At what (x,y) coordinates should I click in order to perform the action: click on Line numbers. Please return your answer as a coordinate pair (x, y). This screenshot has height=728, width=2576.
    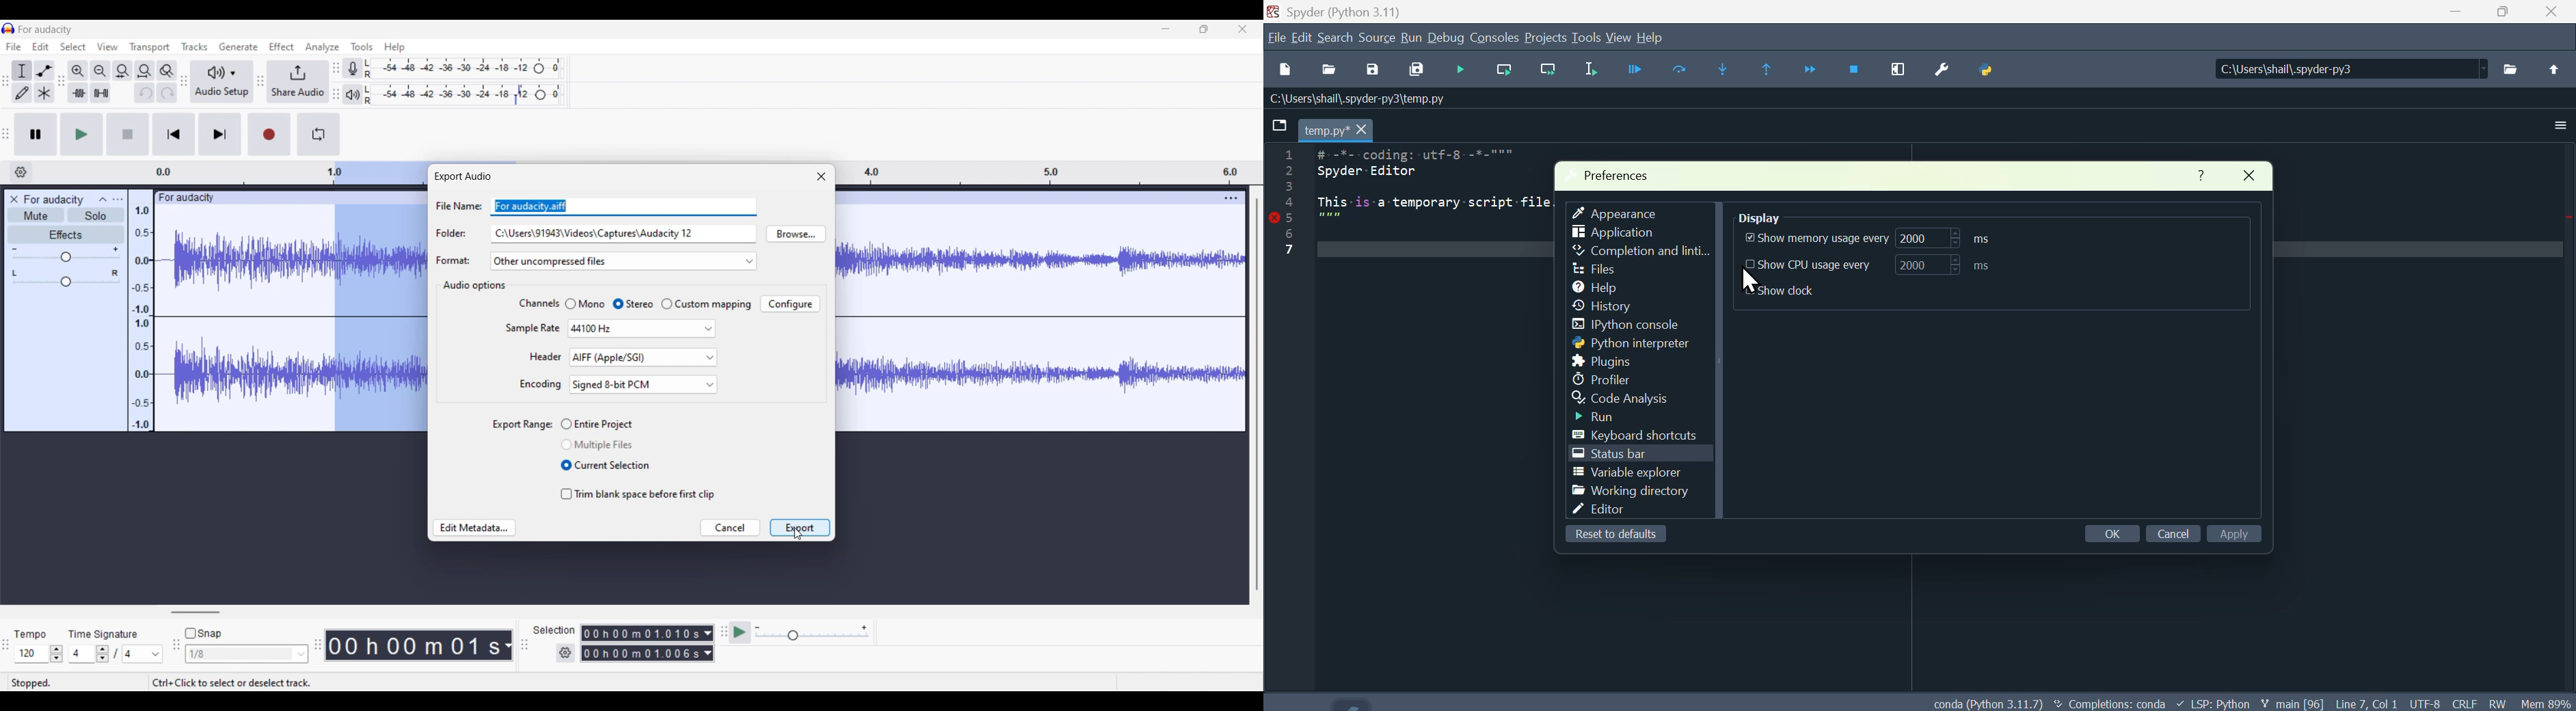
    Looking at the image, I should click on (1281, 209).